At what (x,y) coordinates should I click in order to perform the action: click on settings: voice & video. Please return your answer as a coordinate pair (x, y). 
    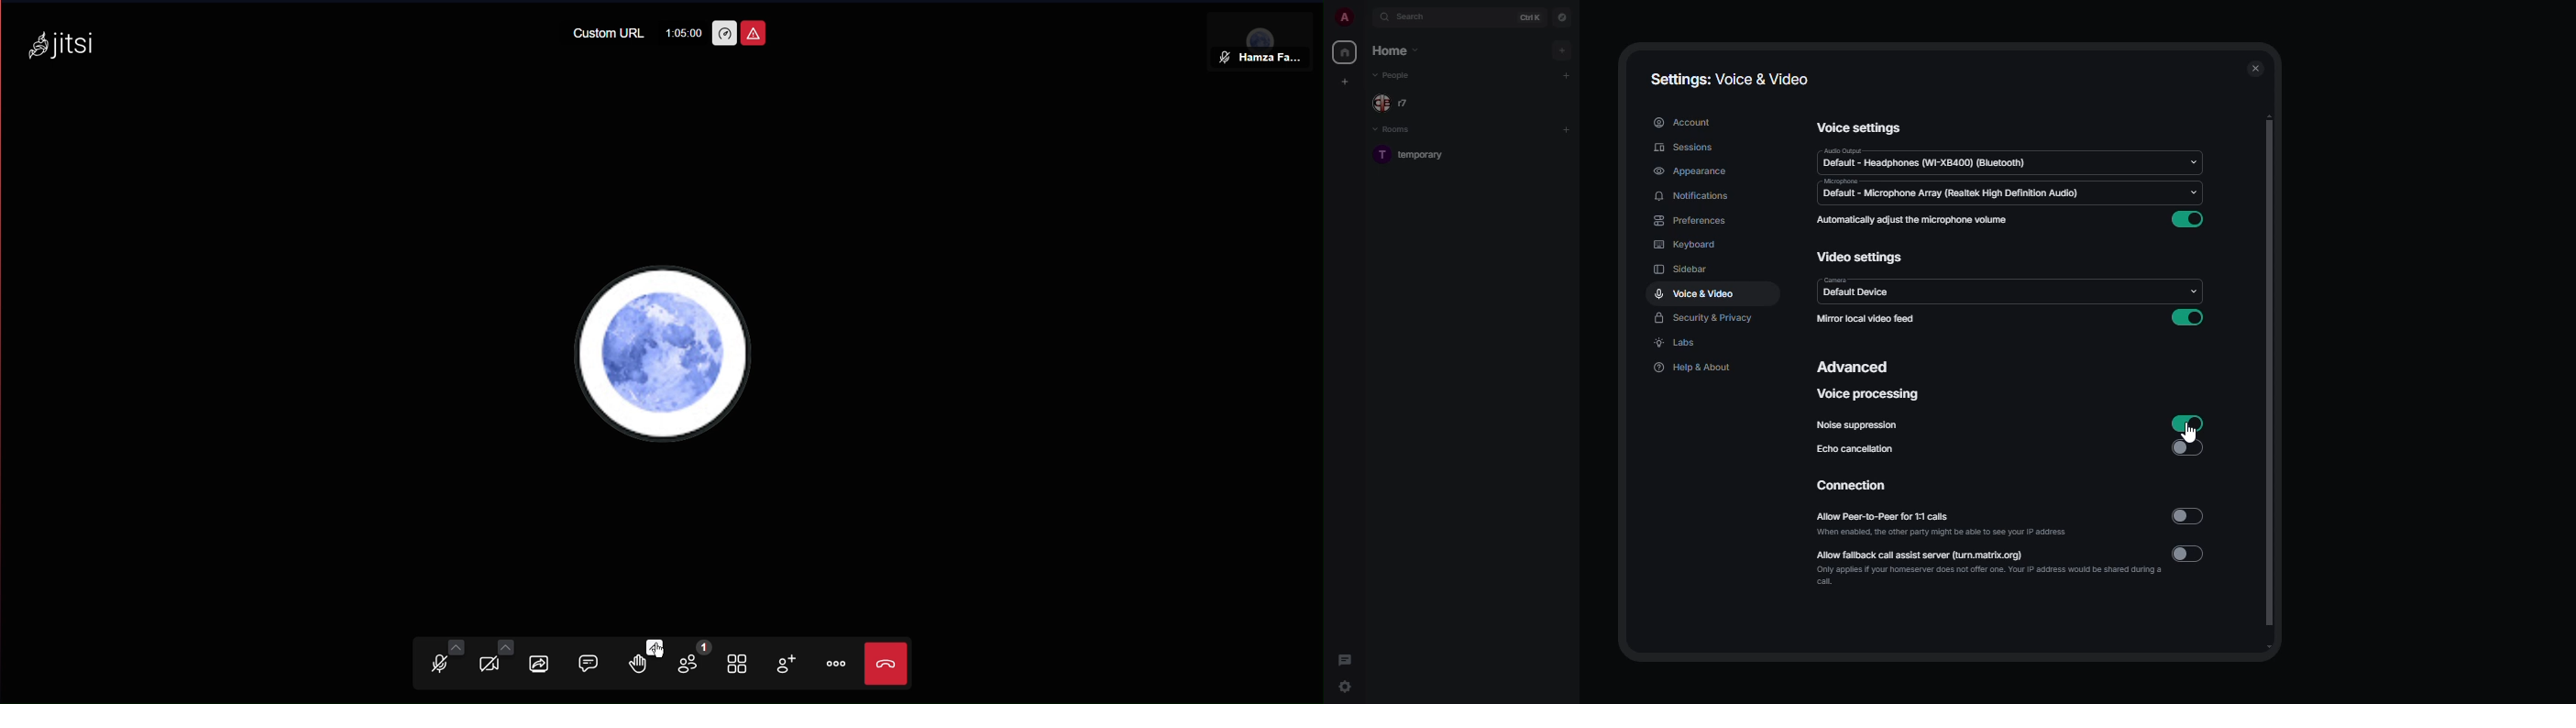
    Looking at the image, I should click on (1734, 80).